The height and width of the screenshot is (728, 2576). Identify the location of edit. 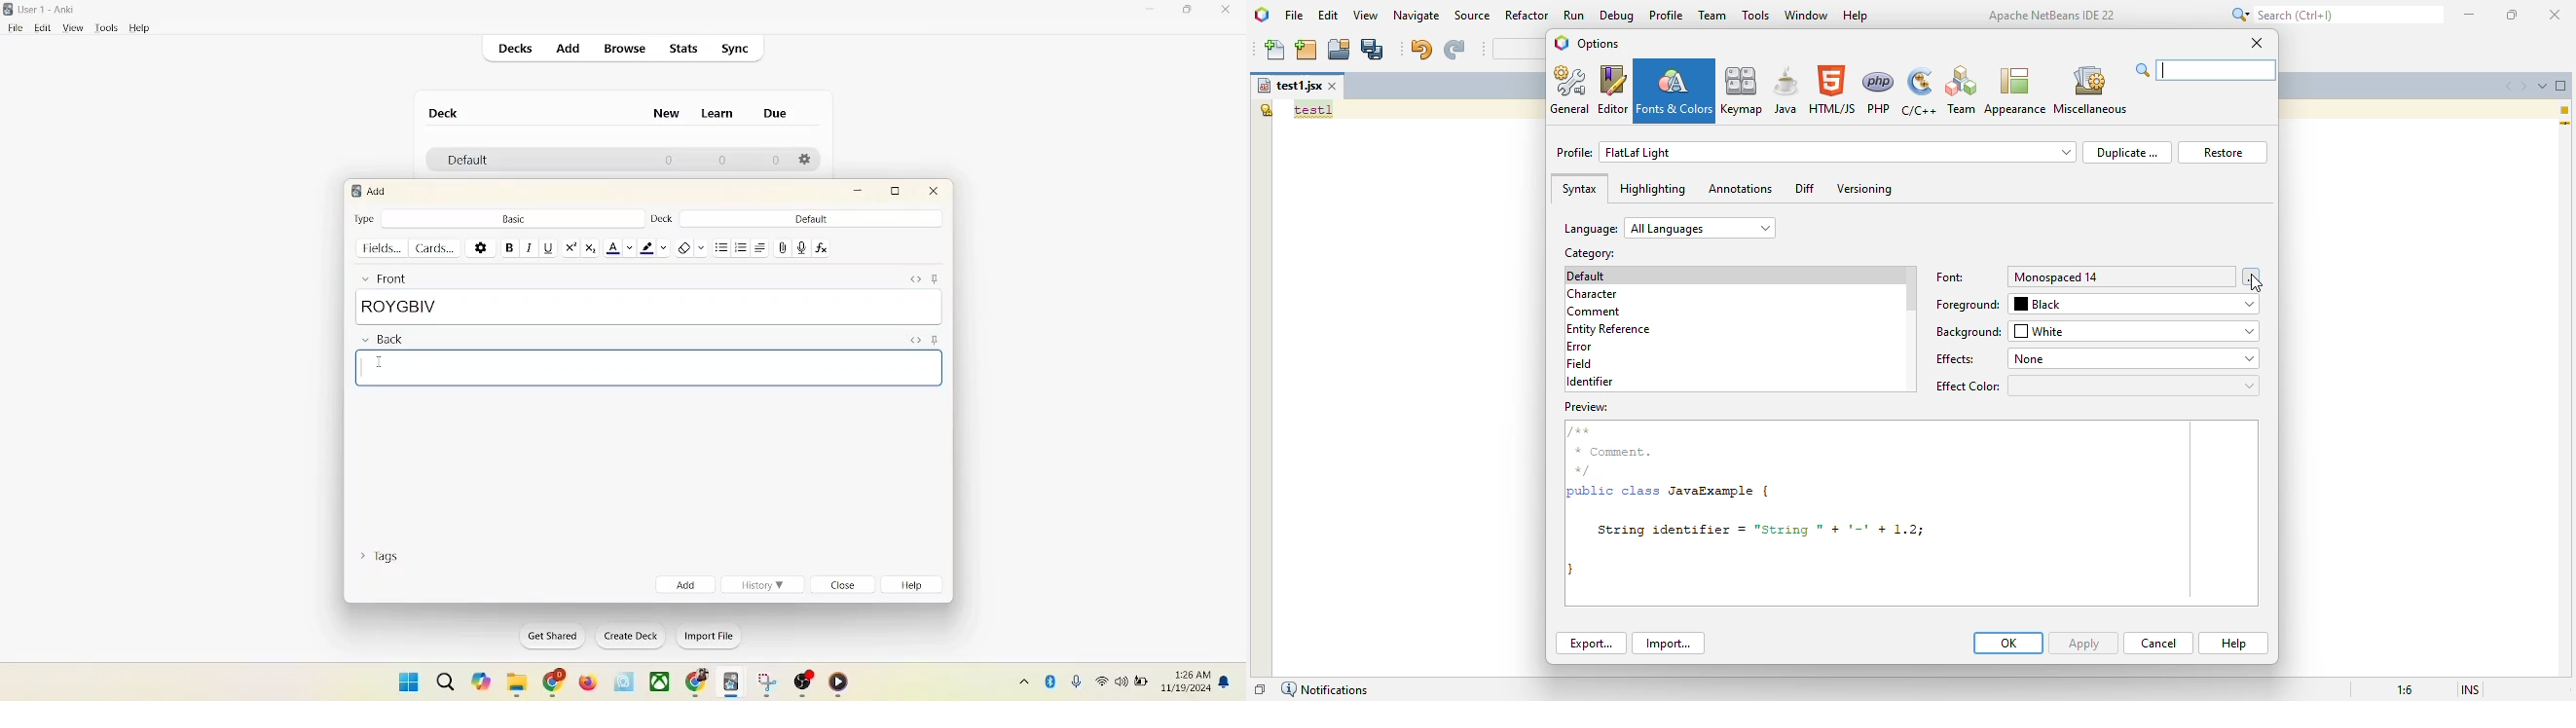
(40, 27).